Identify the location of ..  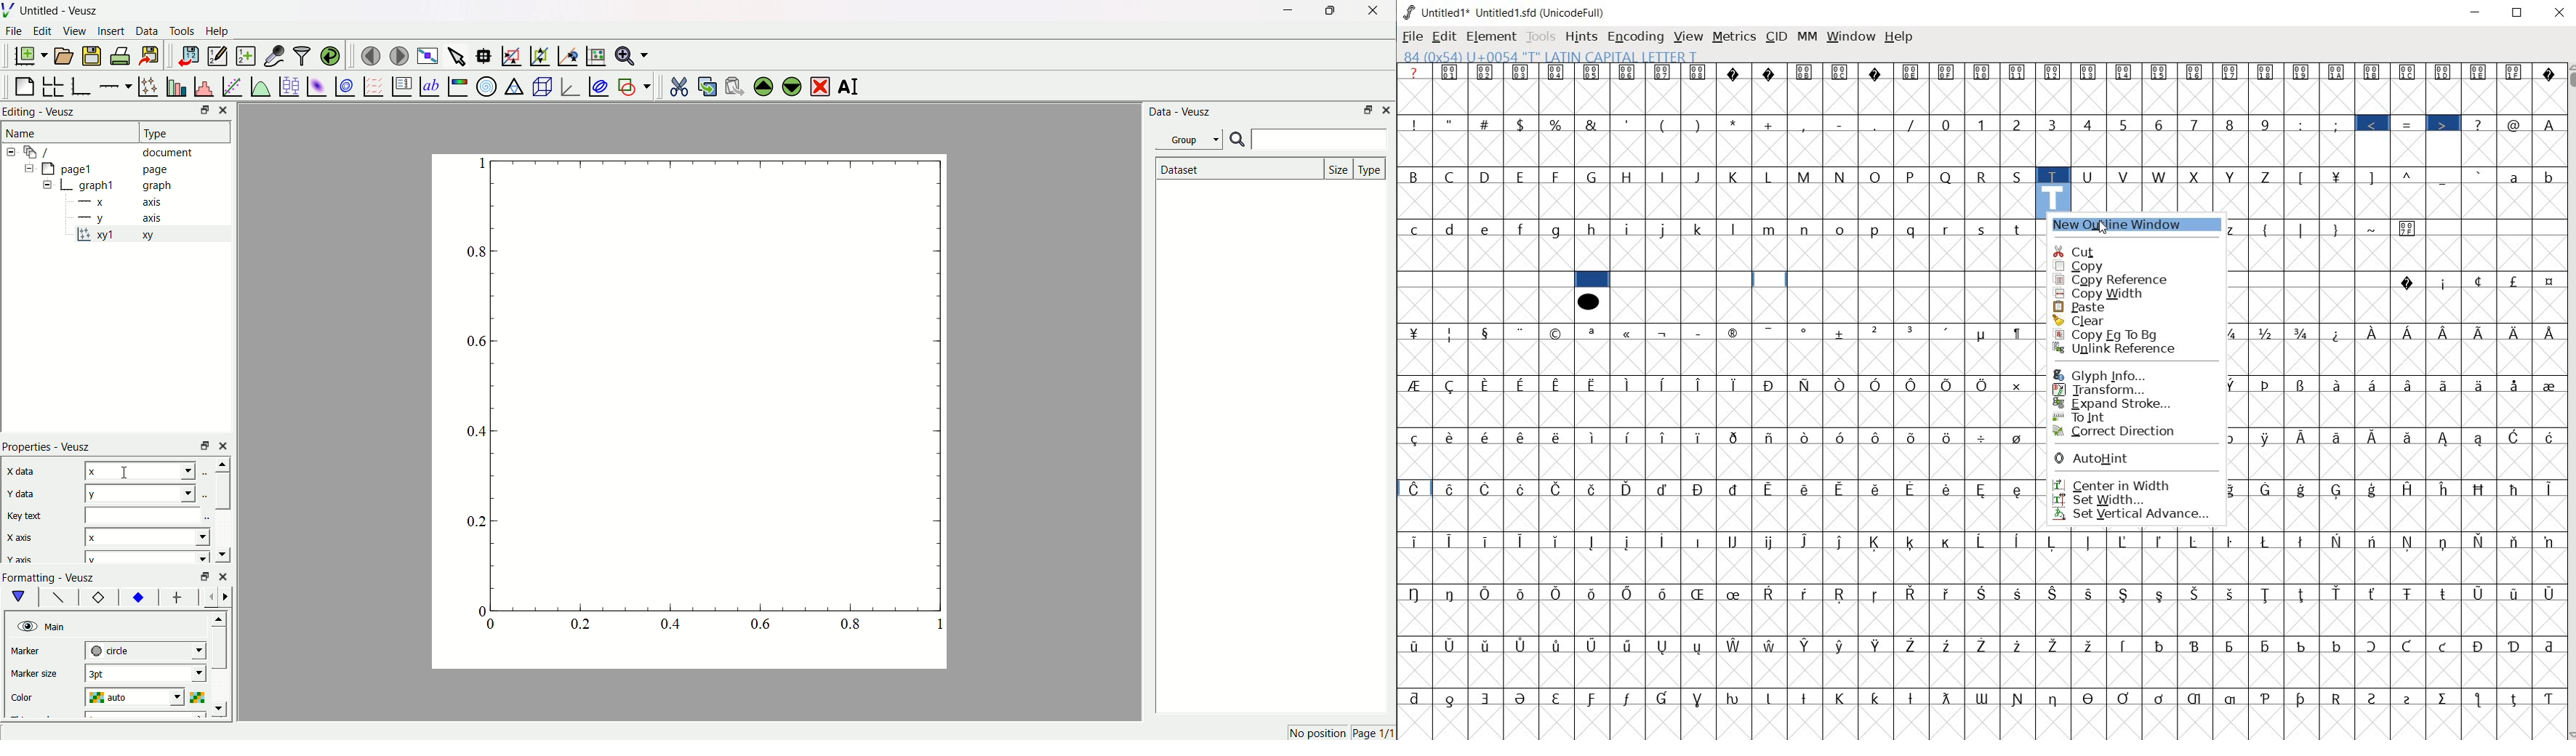
(1877, 125).